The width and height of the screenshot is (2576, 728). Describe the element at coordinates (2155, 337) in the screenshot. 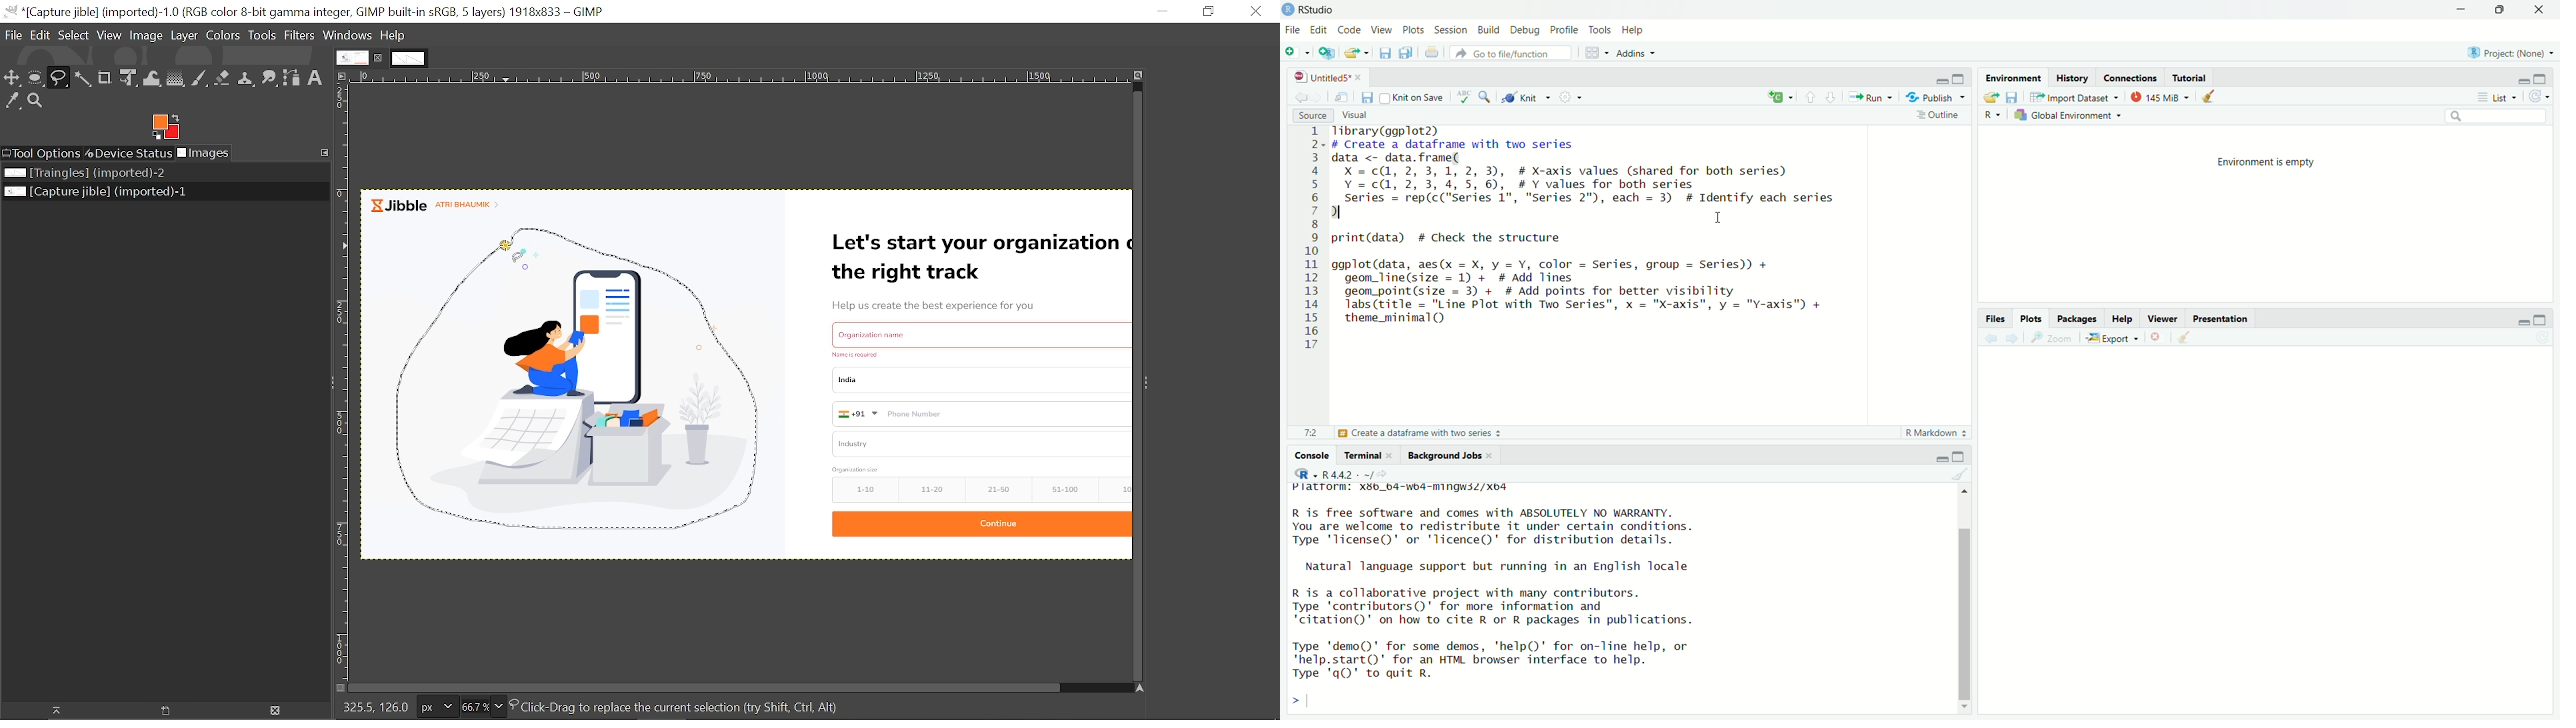

I see `clear` at that location.